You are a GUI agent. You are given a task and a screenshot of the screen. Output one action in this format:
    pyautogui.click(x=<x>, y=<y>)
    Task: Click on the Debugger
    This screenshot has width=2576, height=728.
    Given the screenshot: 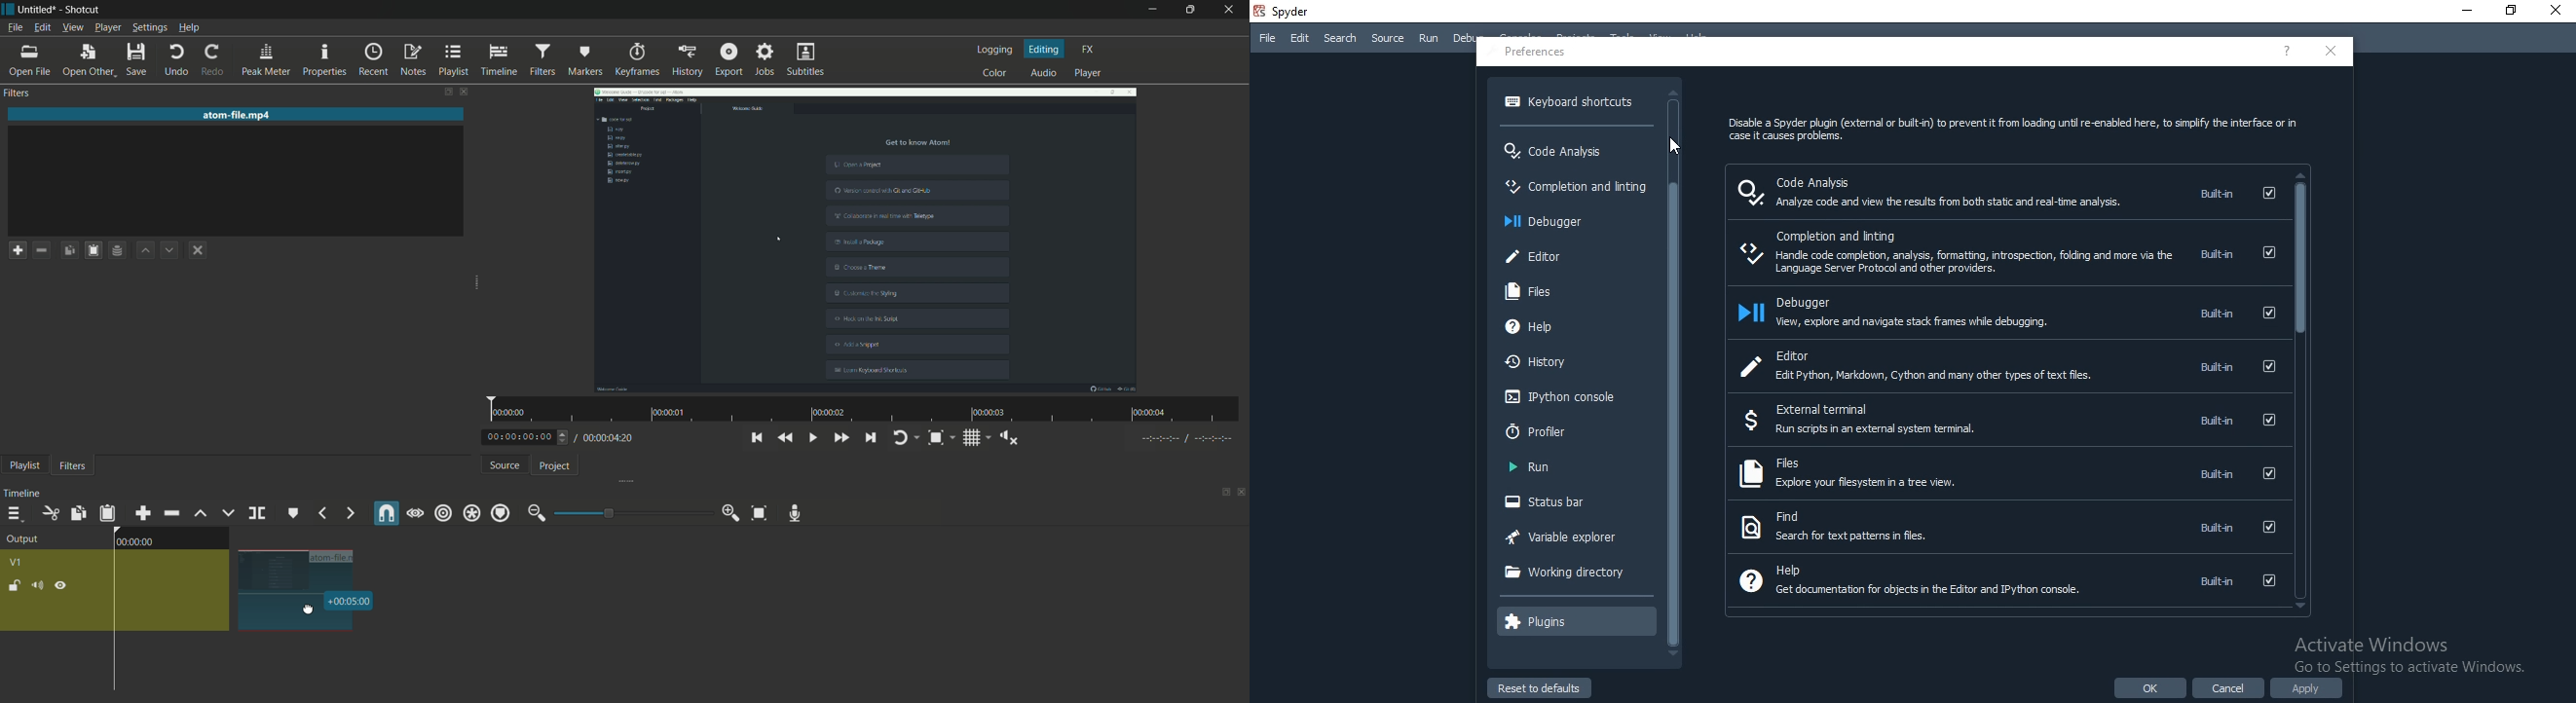 What is the action you would take?
    pyautogui.click(x=1546, y=221)
    